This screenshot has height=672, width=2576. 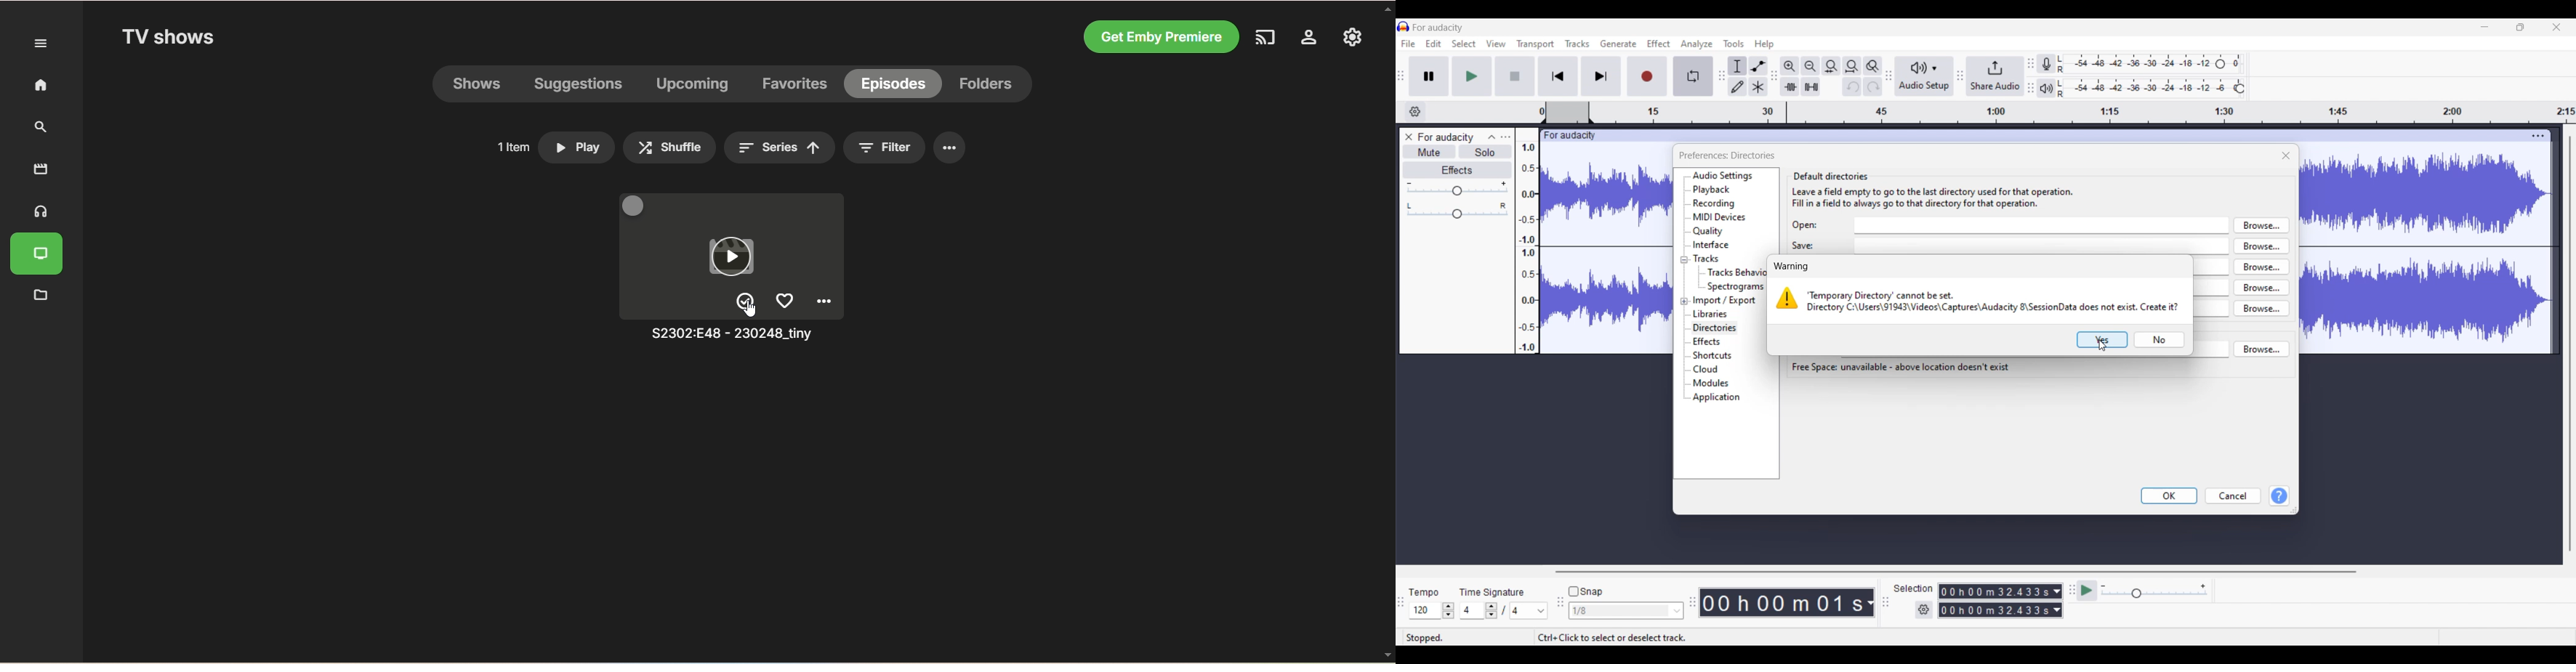 What do you see at coordinates (2571, 344) in the screenshot?
I see `Vertical scroll bar` at bounding box center [2571, 344].